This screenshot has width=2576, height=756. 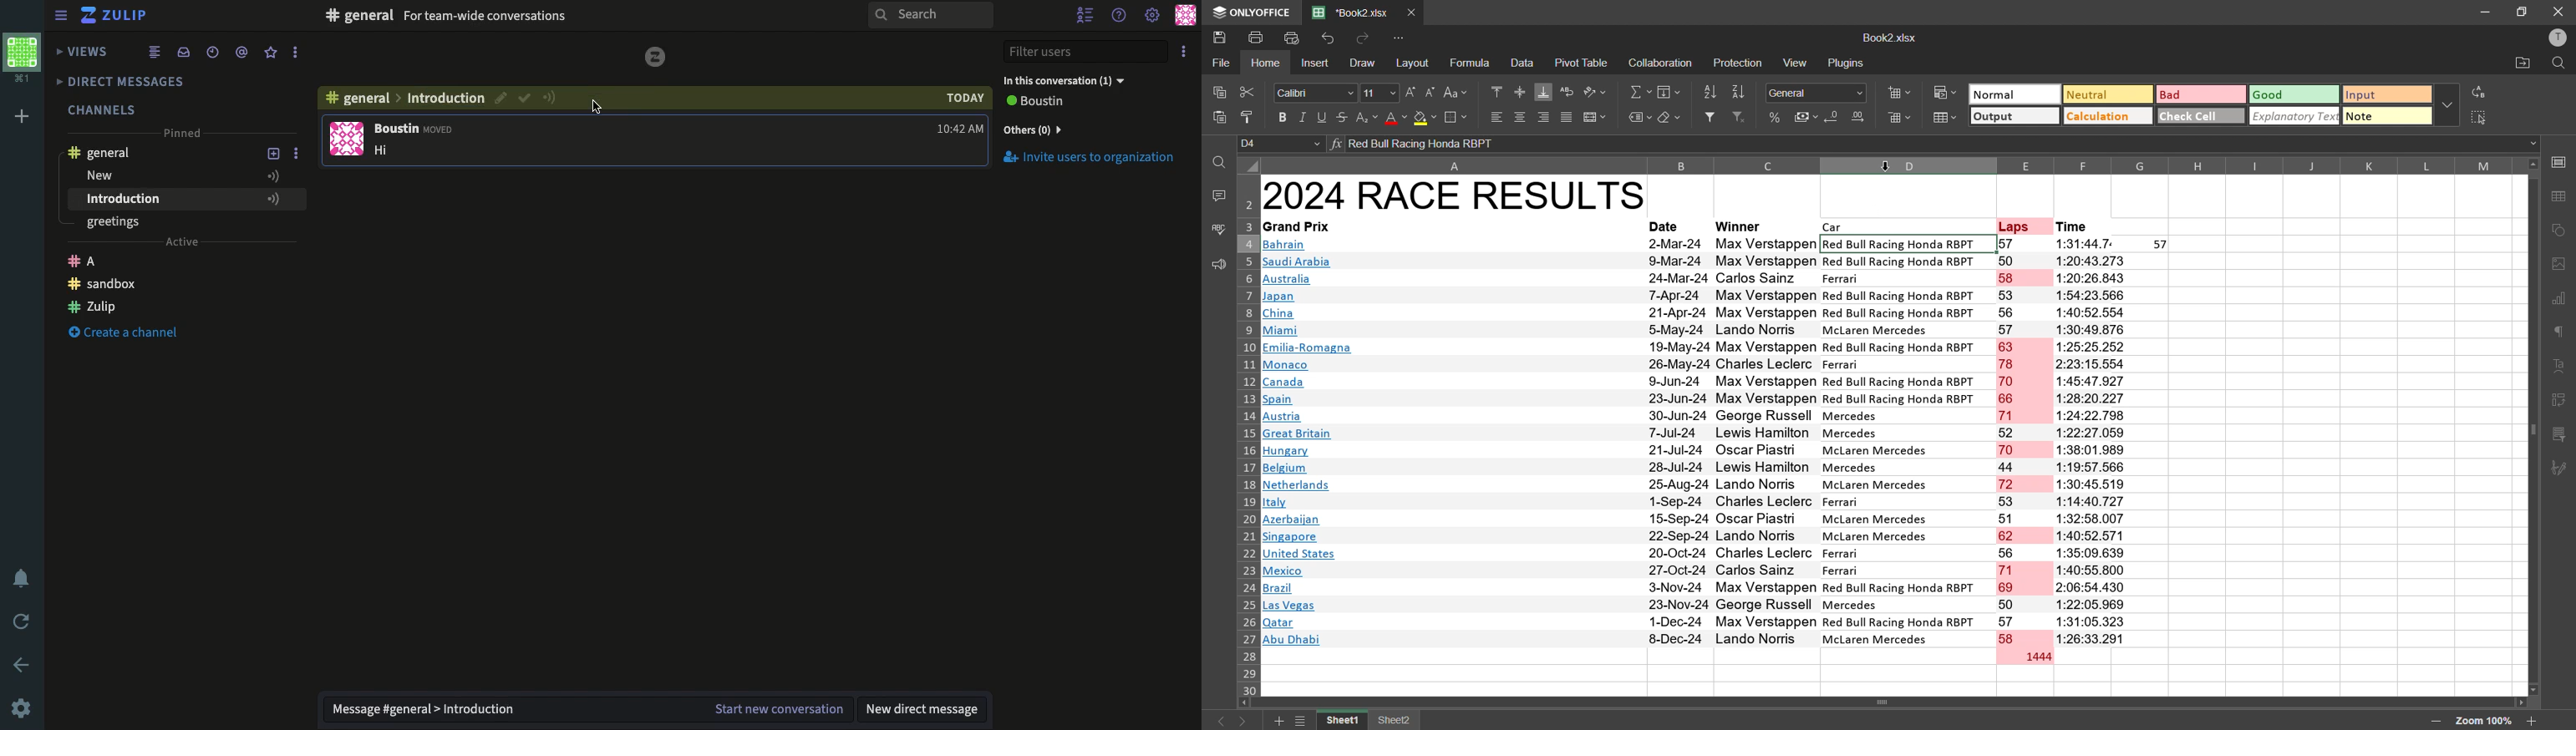 What do you see at coordinates (589, 707) in the screenshot?
I see `Message` at bounding box center [589, 707].